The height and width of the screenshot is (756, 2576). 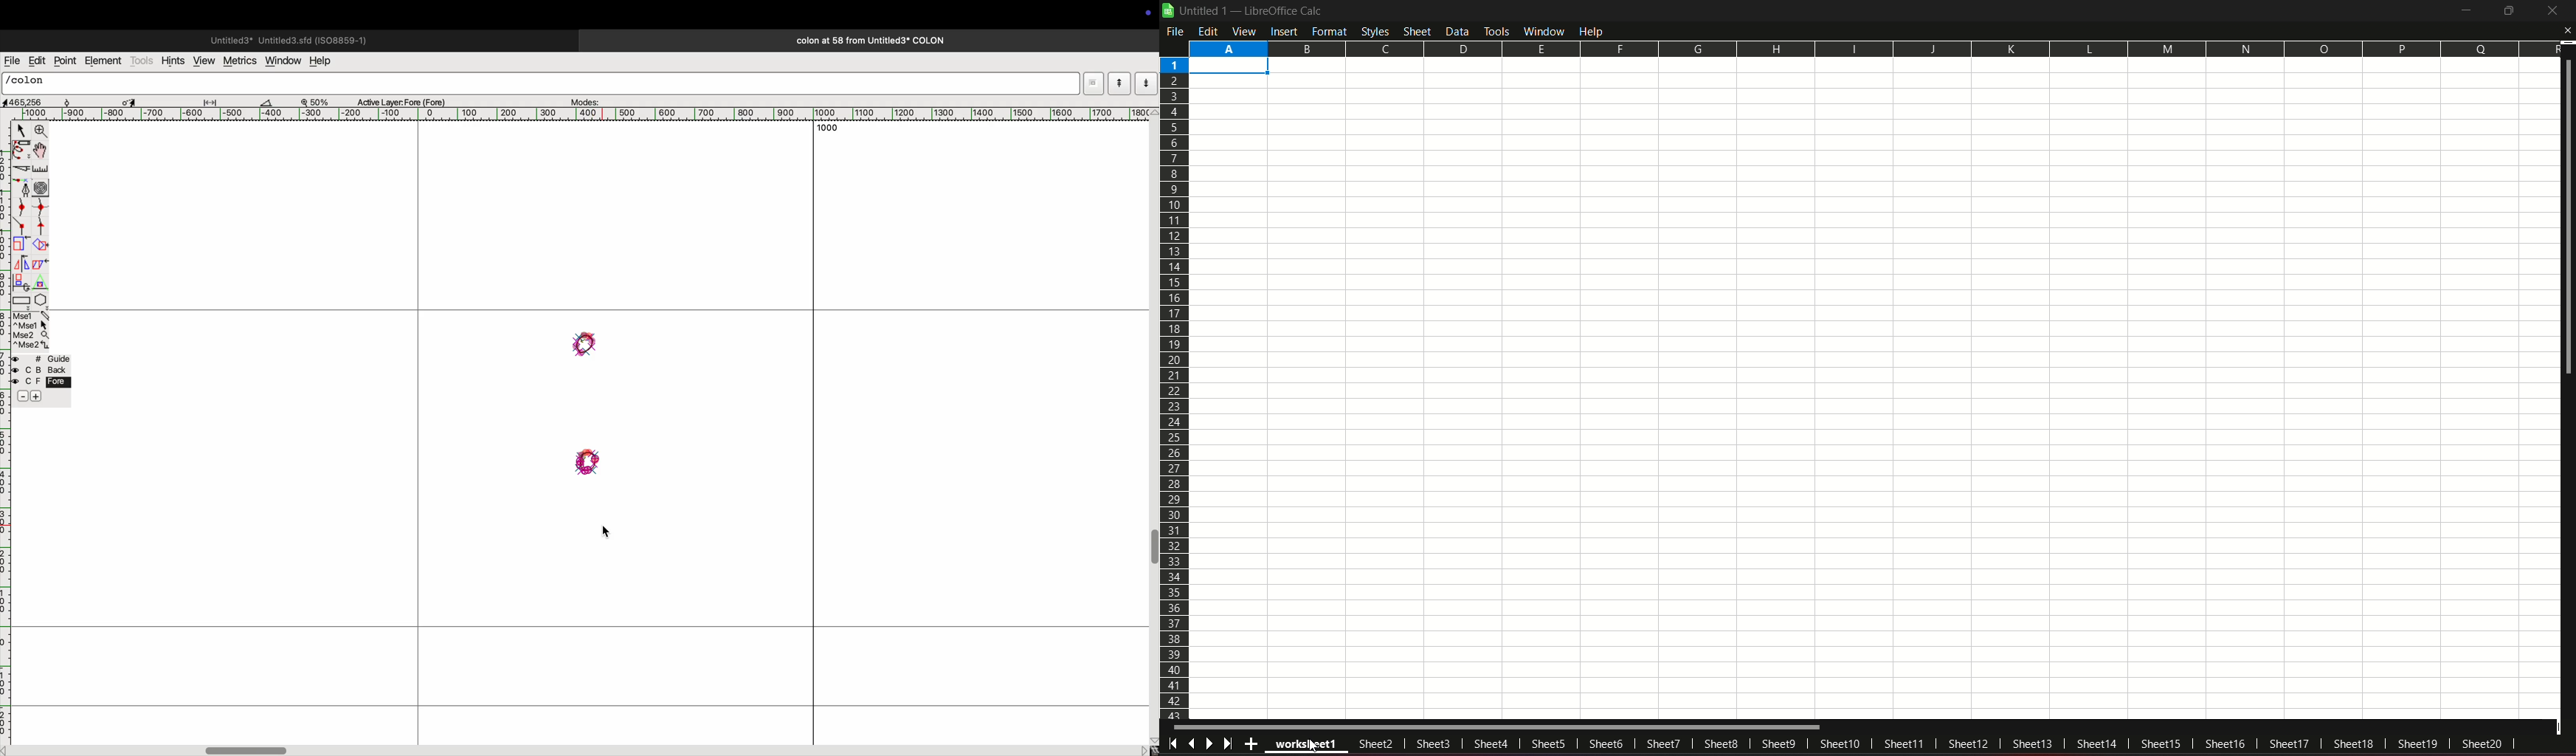 What do you see at coordinates (239, 61) in the screenshot?
I see `metrics` at bounding box center [239, 61].